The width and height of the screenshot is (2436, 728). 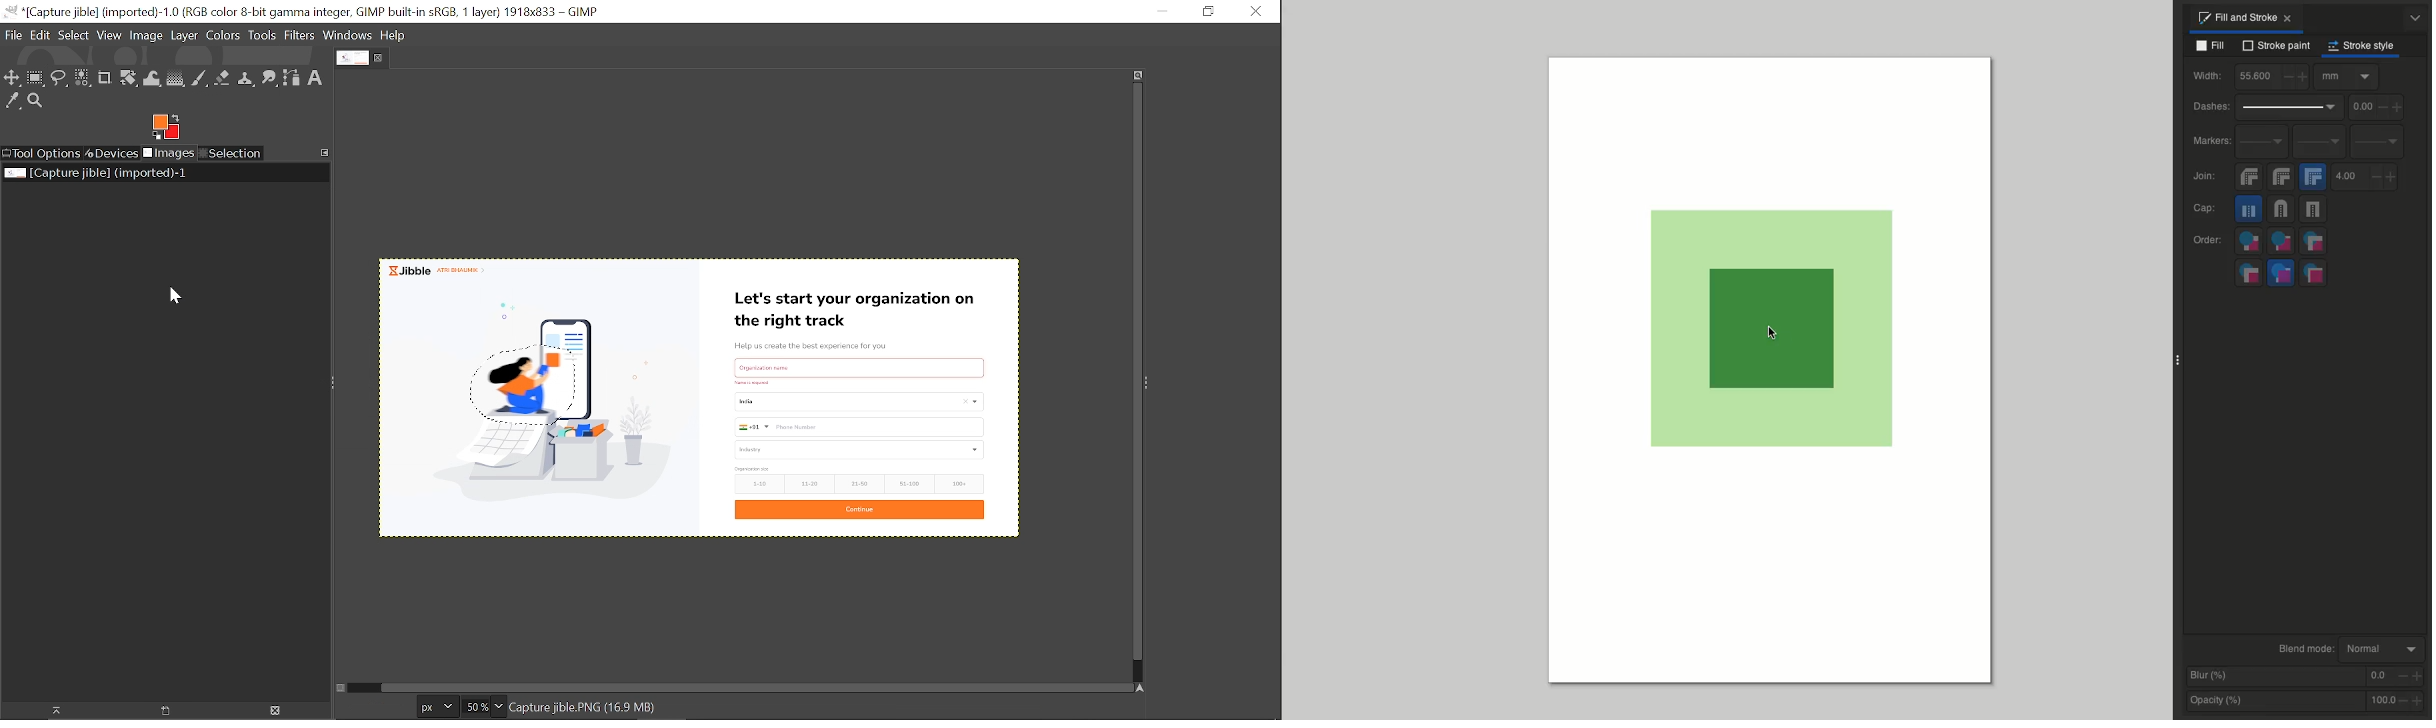 What do you see at coordinates (394, 36) in the screenshot?
I see `Help` at bounding box center [394, 36].